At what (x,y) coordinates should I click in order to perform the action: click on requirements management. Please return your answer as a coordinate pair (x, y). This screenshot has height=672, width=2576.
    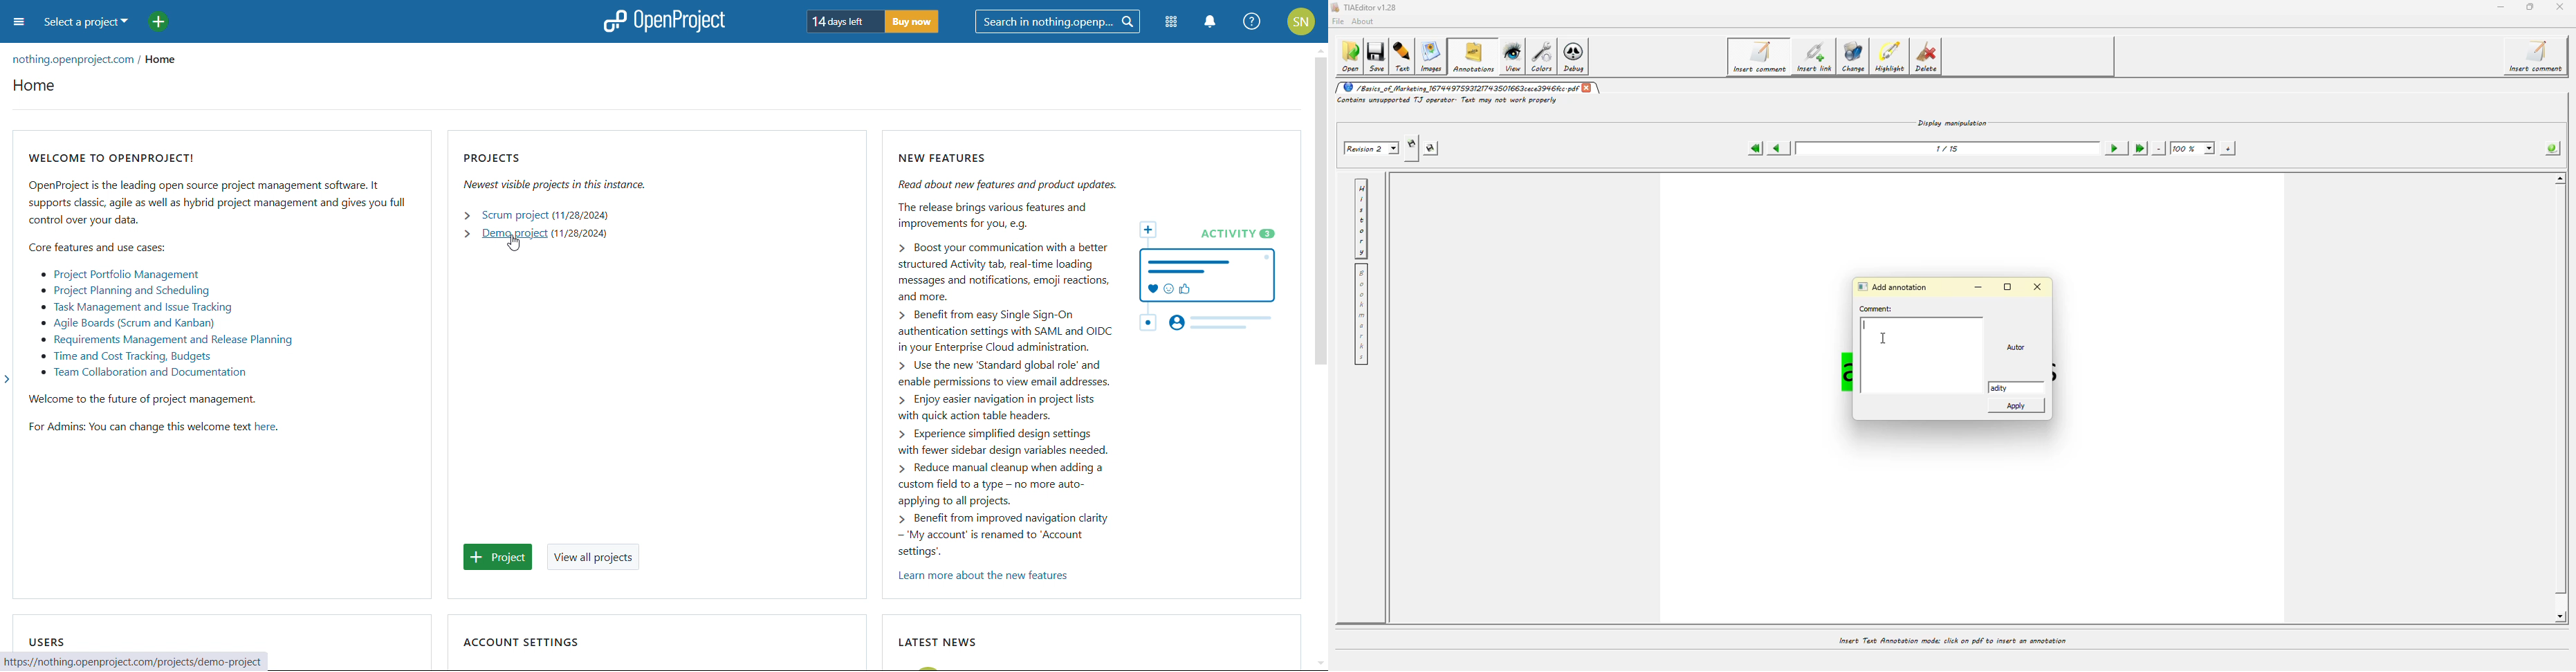
    Looking at the image, I should click on (166, 340).